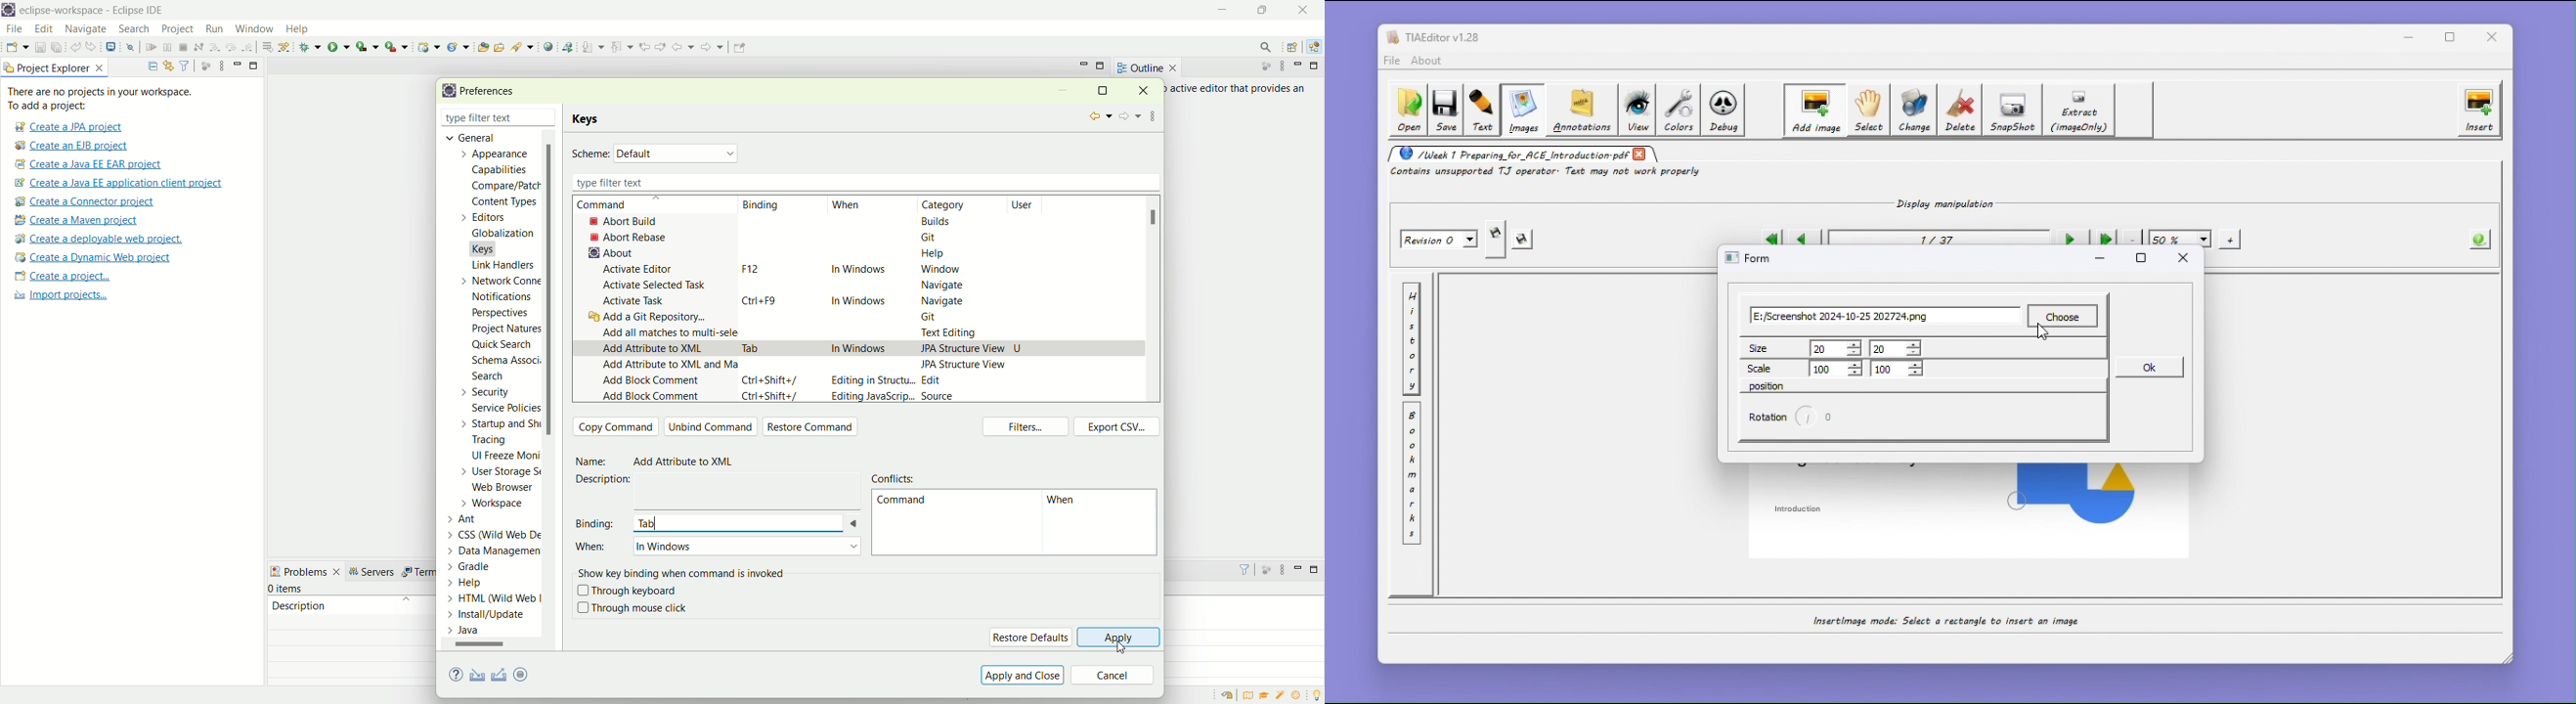 The width and height of the screenshot is (2576, 728). What do you see at coordinates (1307, 10) in the screenshot?
I see `close` at bounding box center [1307, 10].